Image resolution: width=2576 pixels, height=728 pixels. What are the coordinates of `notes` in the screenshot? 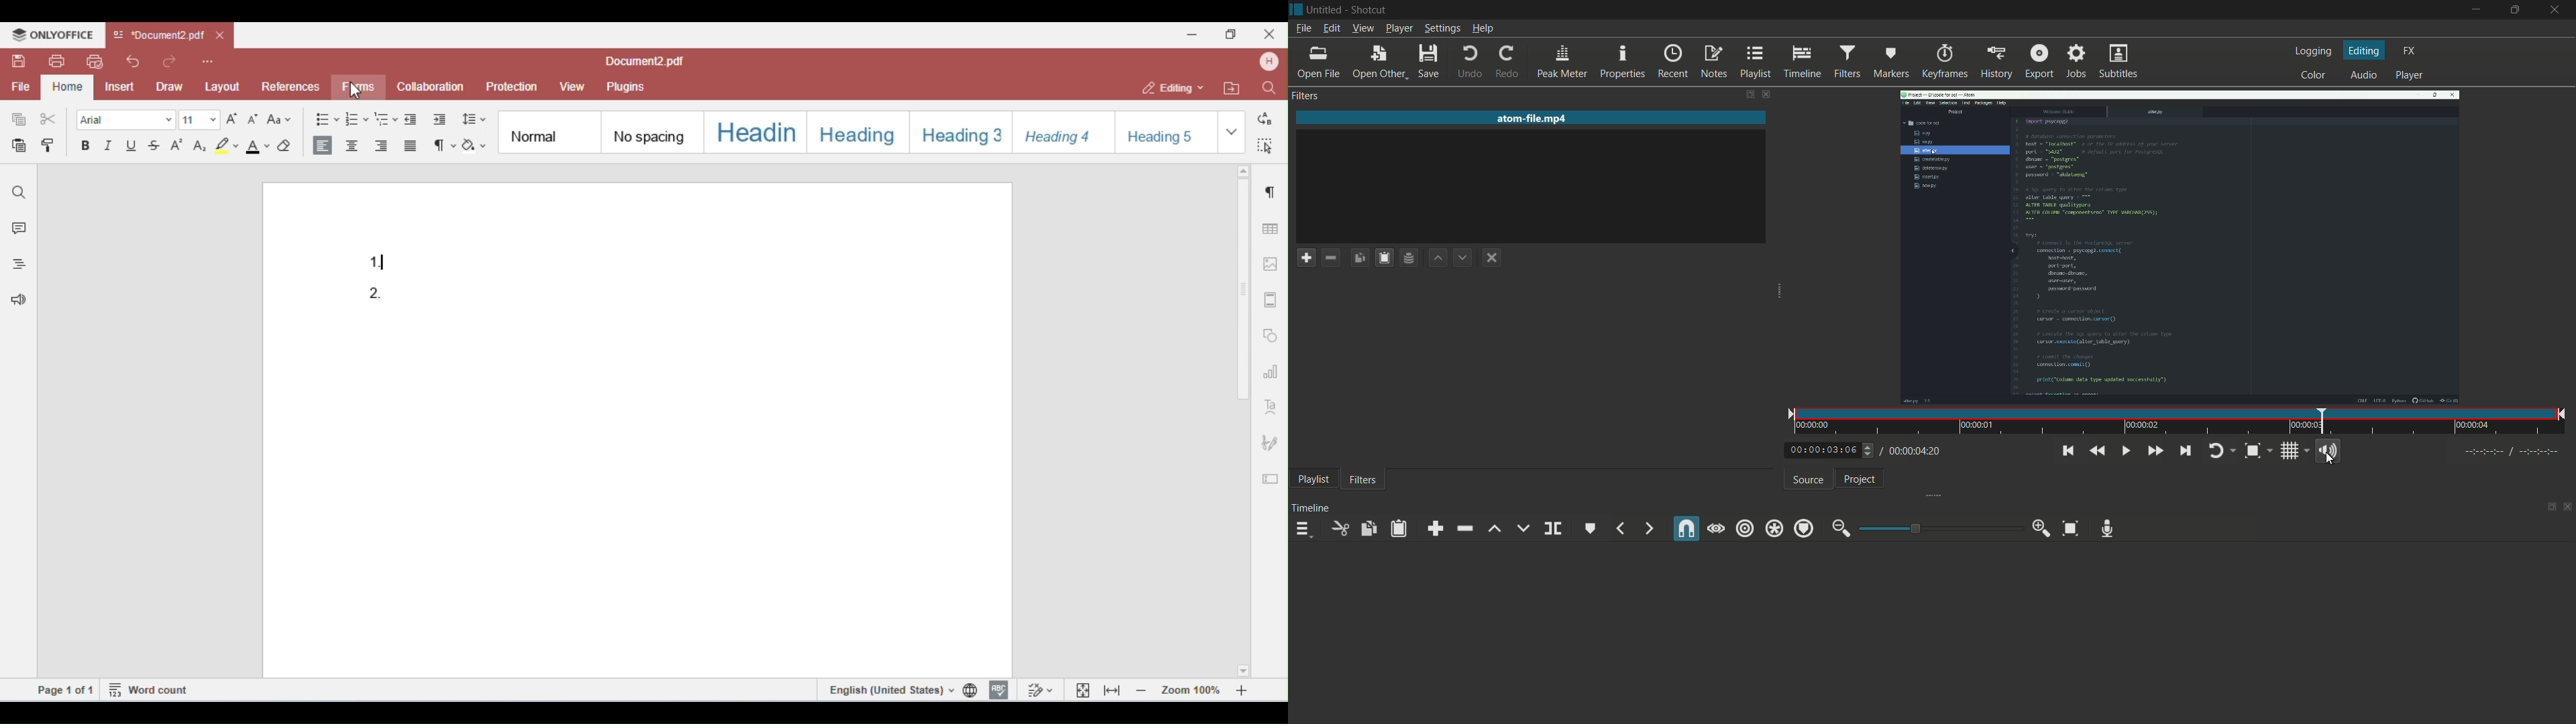 It's located at (1713, 63).